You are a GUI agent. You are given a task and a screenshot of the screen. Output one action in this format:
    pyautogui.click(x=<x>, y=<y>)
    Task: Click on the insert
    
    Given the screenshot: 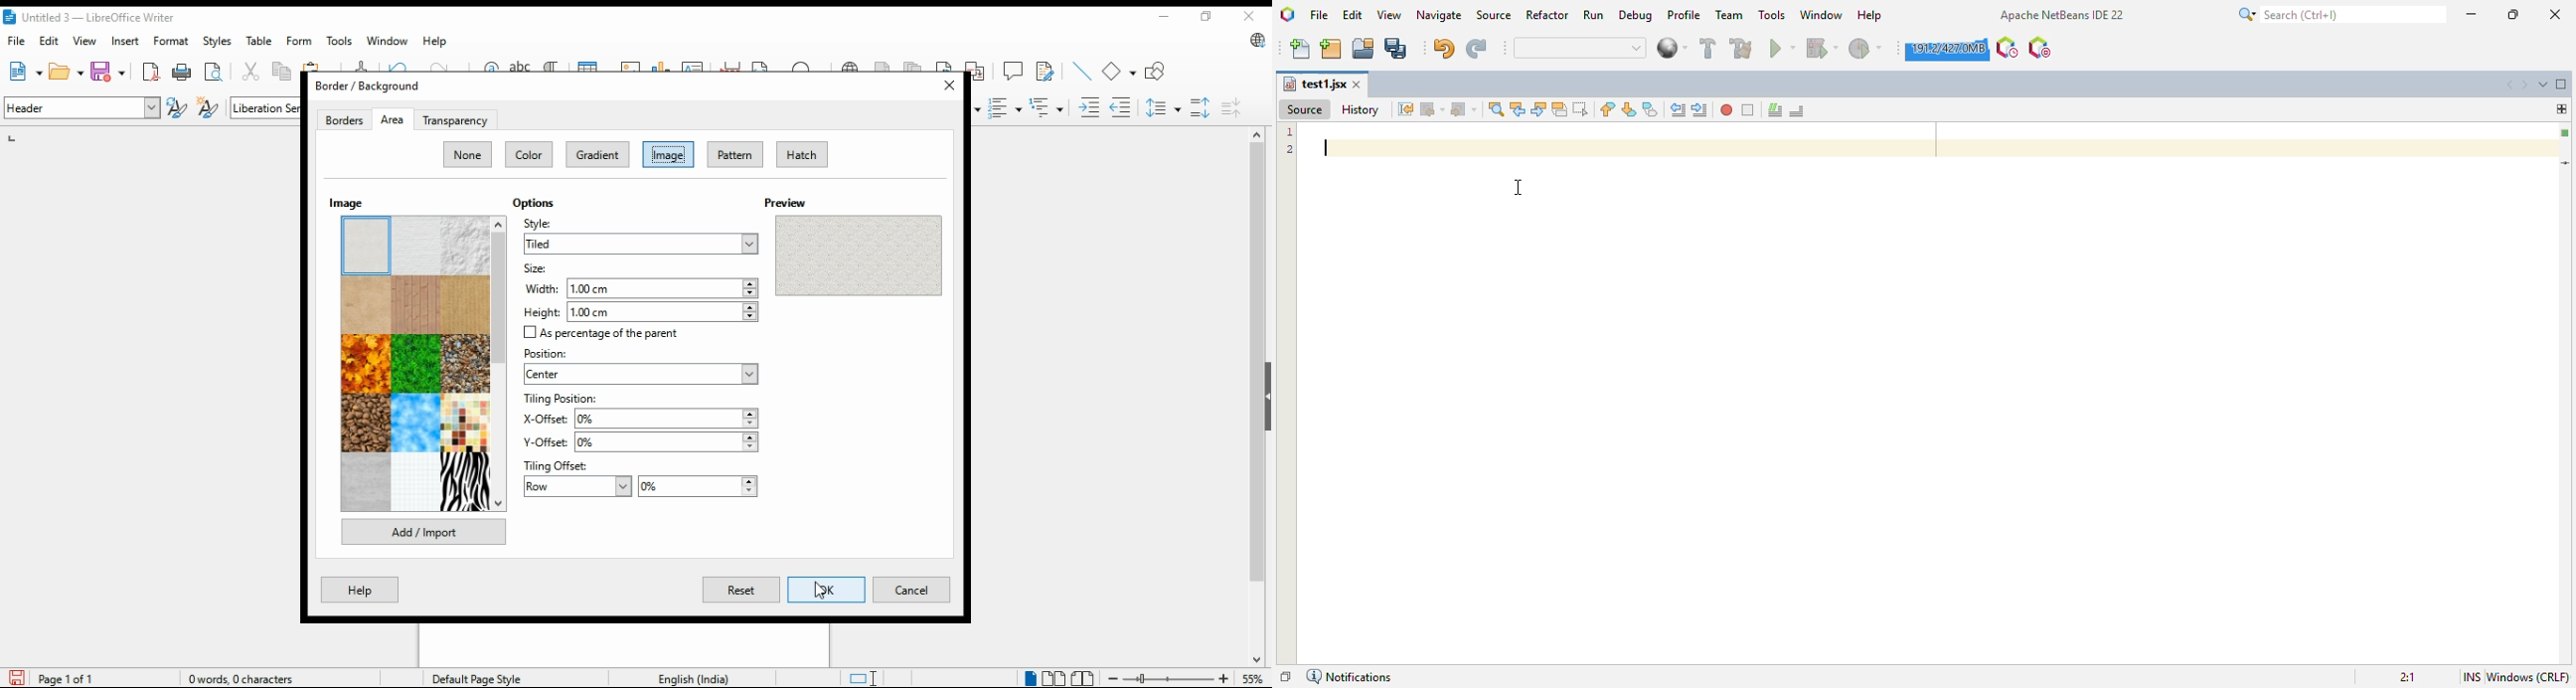 What is the action you would take?
    pyautogui.click(x=124, y=41)
    